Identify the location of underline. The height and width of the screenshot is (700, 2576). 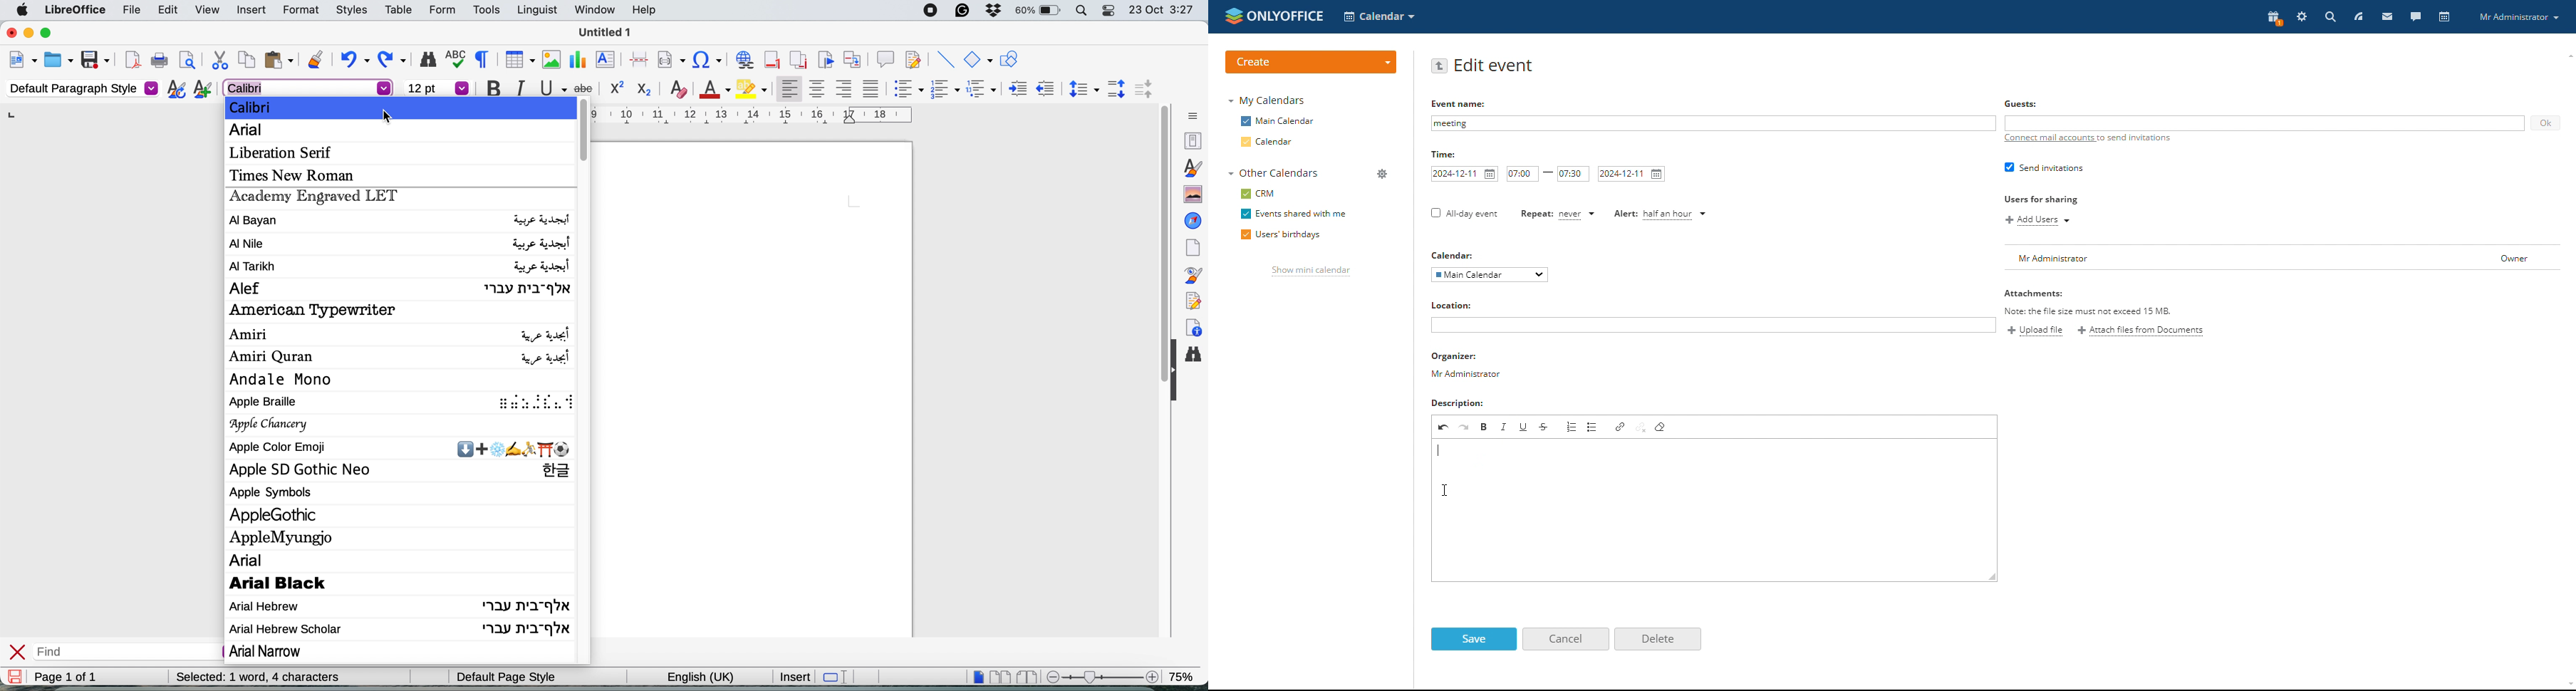
(551, 90).